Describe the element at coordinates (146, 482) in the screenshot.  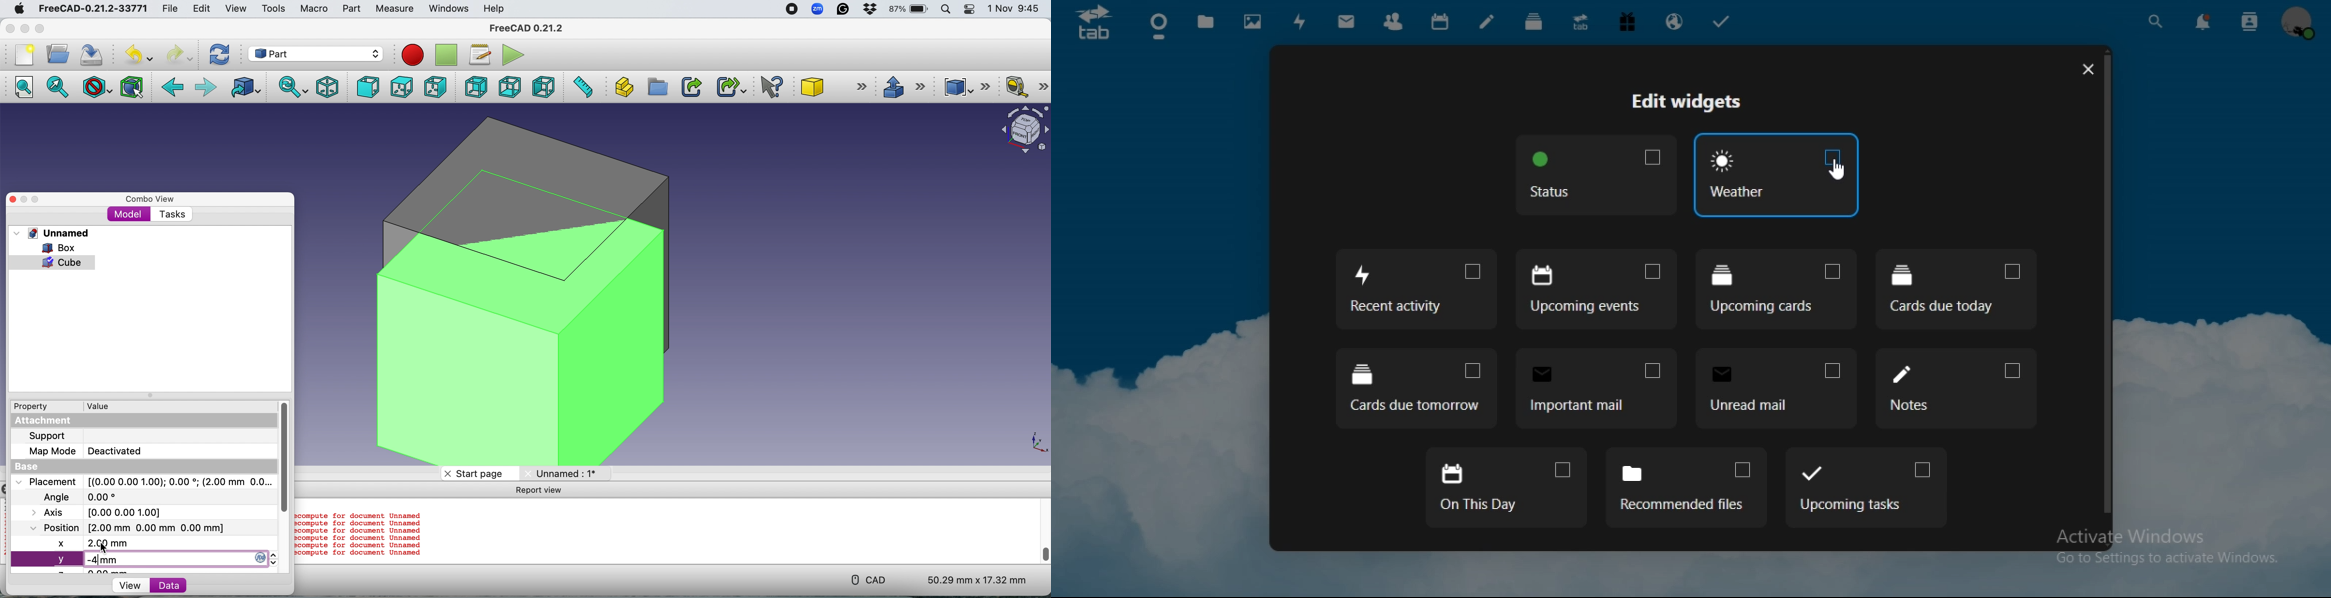
I see `Placement` at that location.